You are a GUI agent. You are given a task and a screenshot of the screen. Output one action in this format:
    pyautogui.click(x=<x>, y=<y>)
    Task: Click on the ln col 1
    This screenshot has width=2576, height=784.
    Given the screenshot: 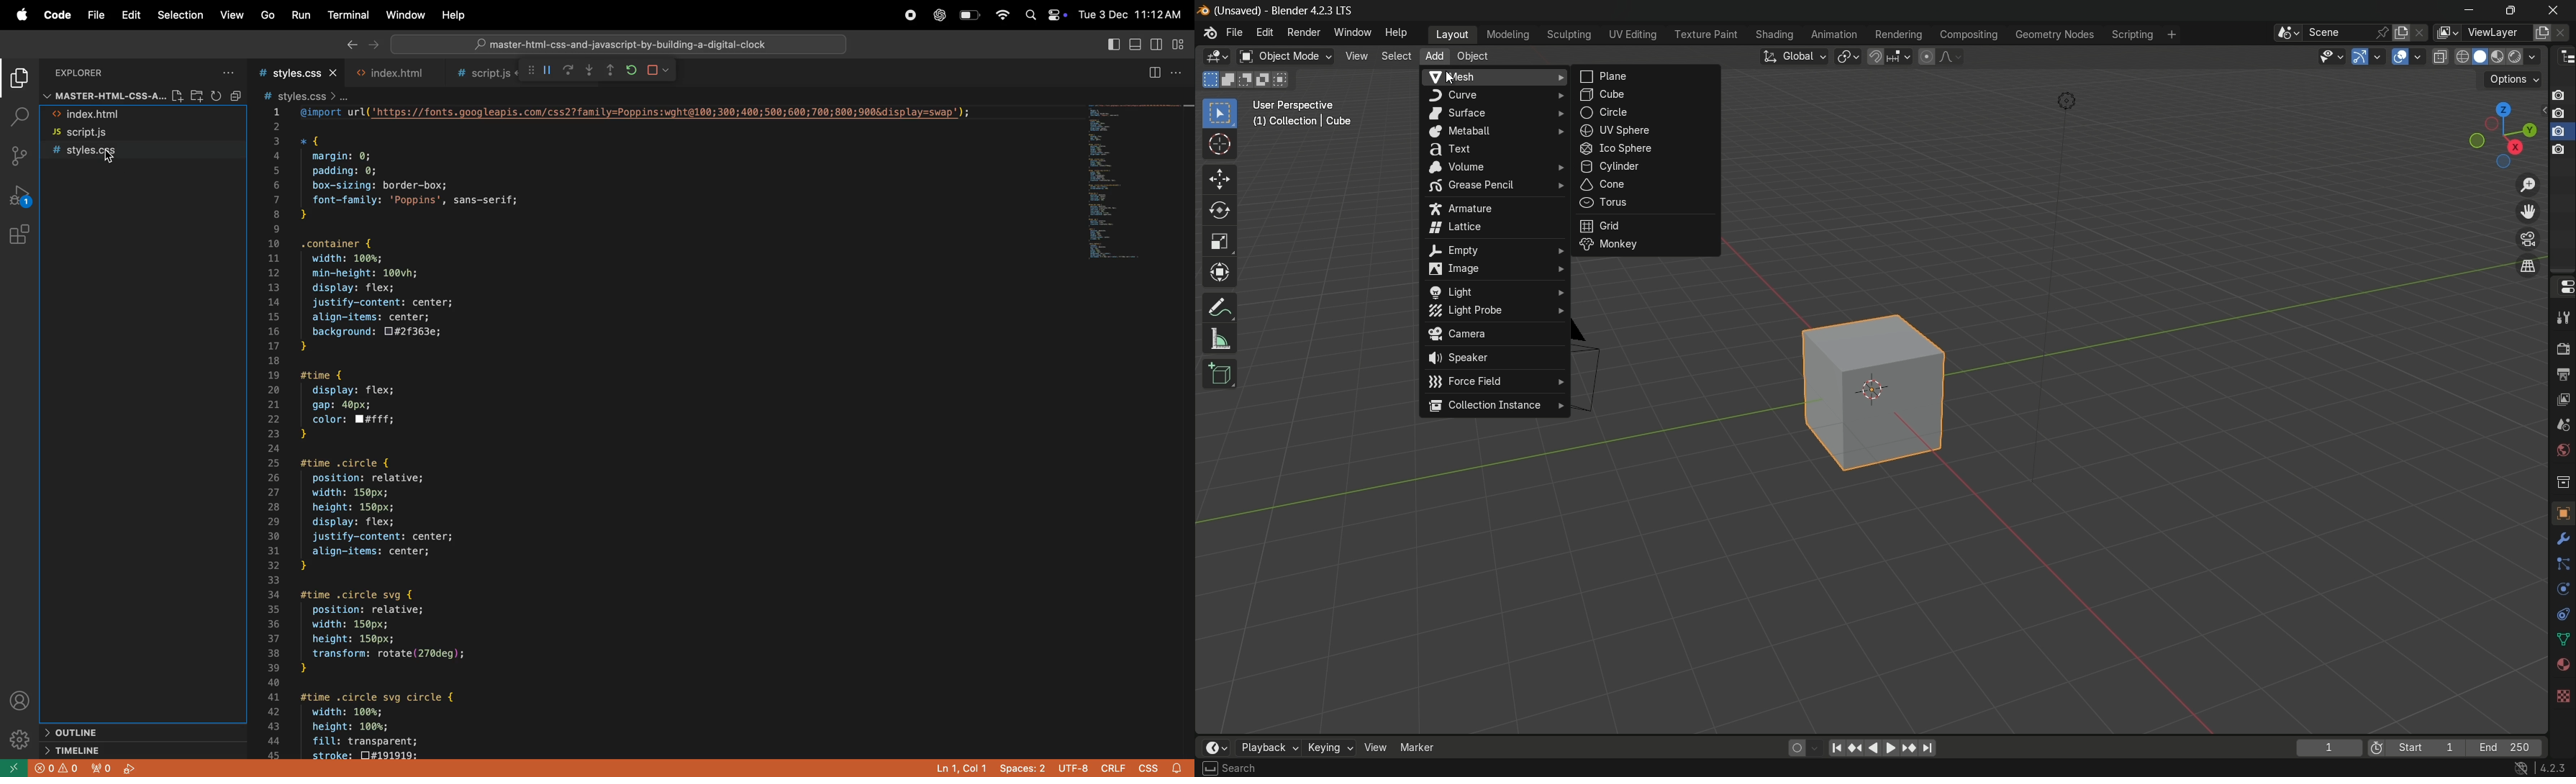 What is the action you would take?
    pyautogui.click(x=961, y=768)
    